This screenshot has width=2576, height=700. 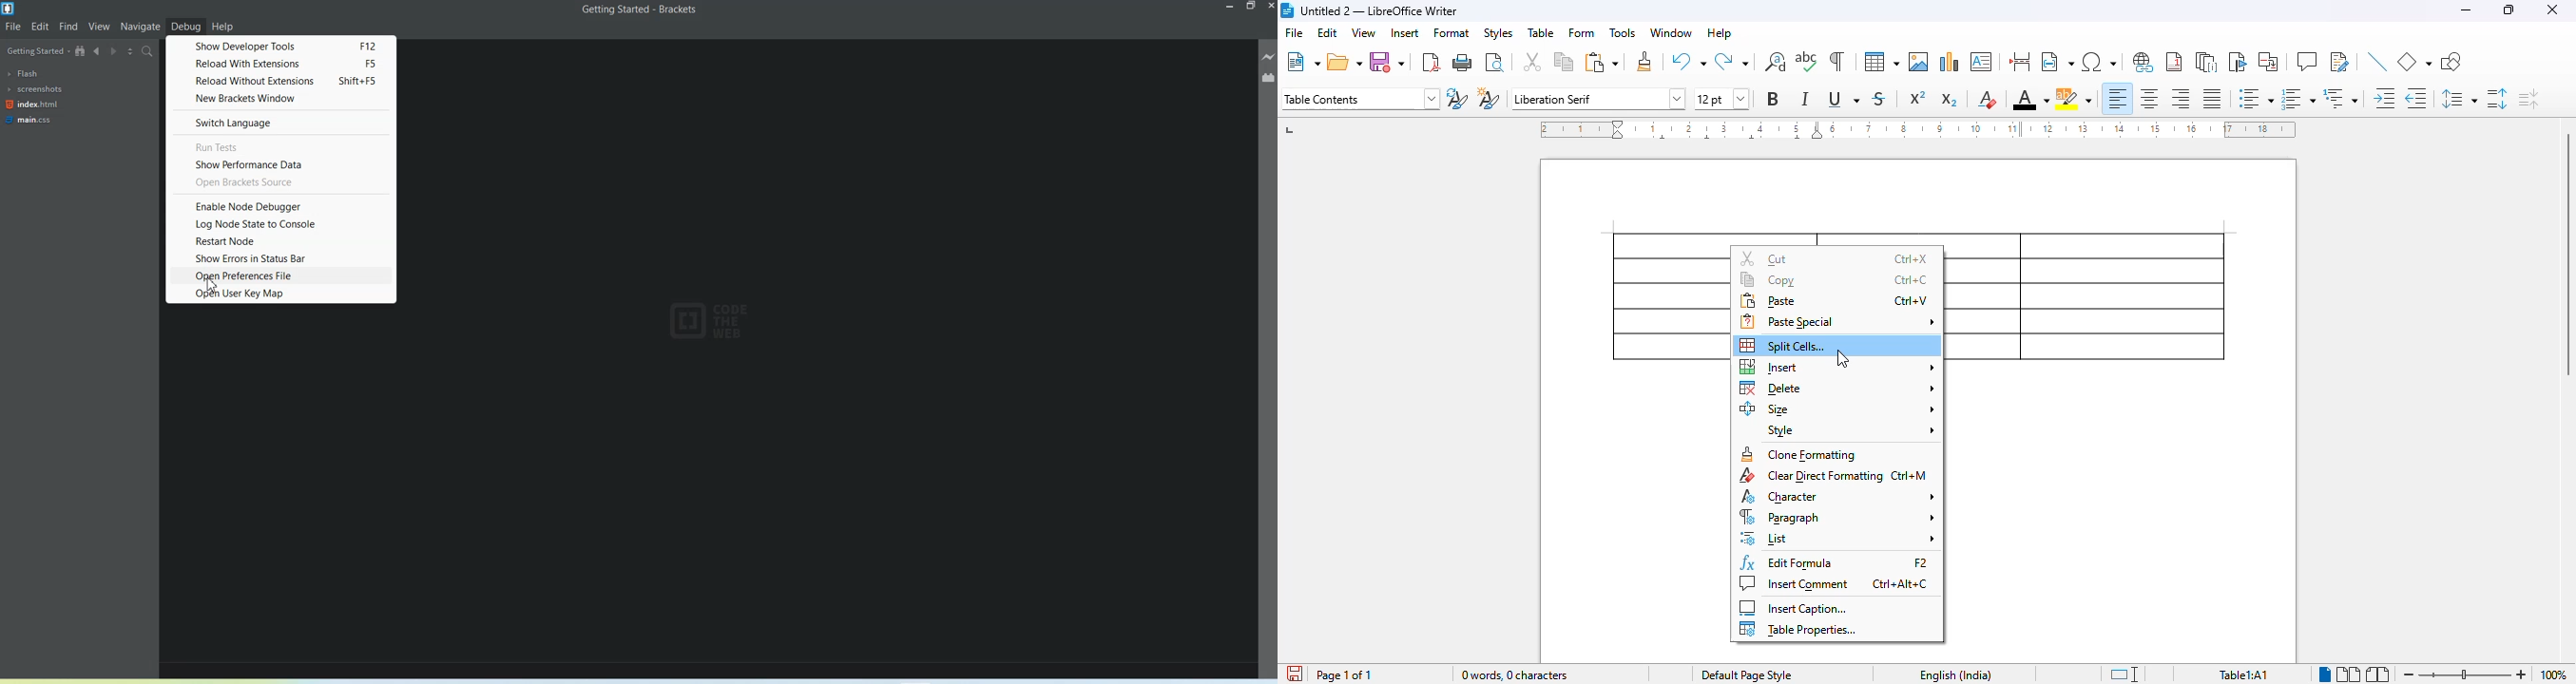 I want to click on delete, so click(x=1838, y=388).